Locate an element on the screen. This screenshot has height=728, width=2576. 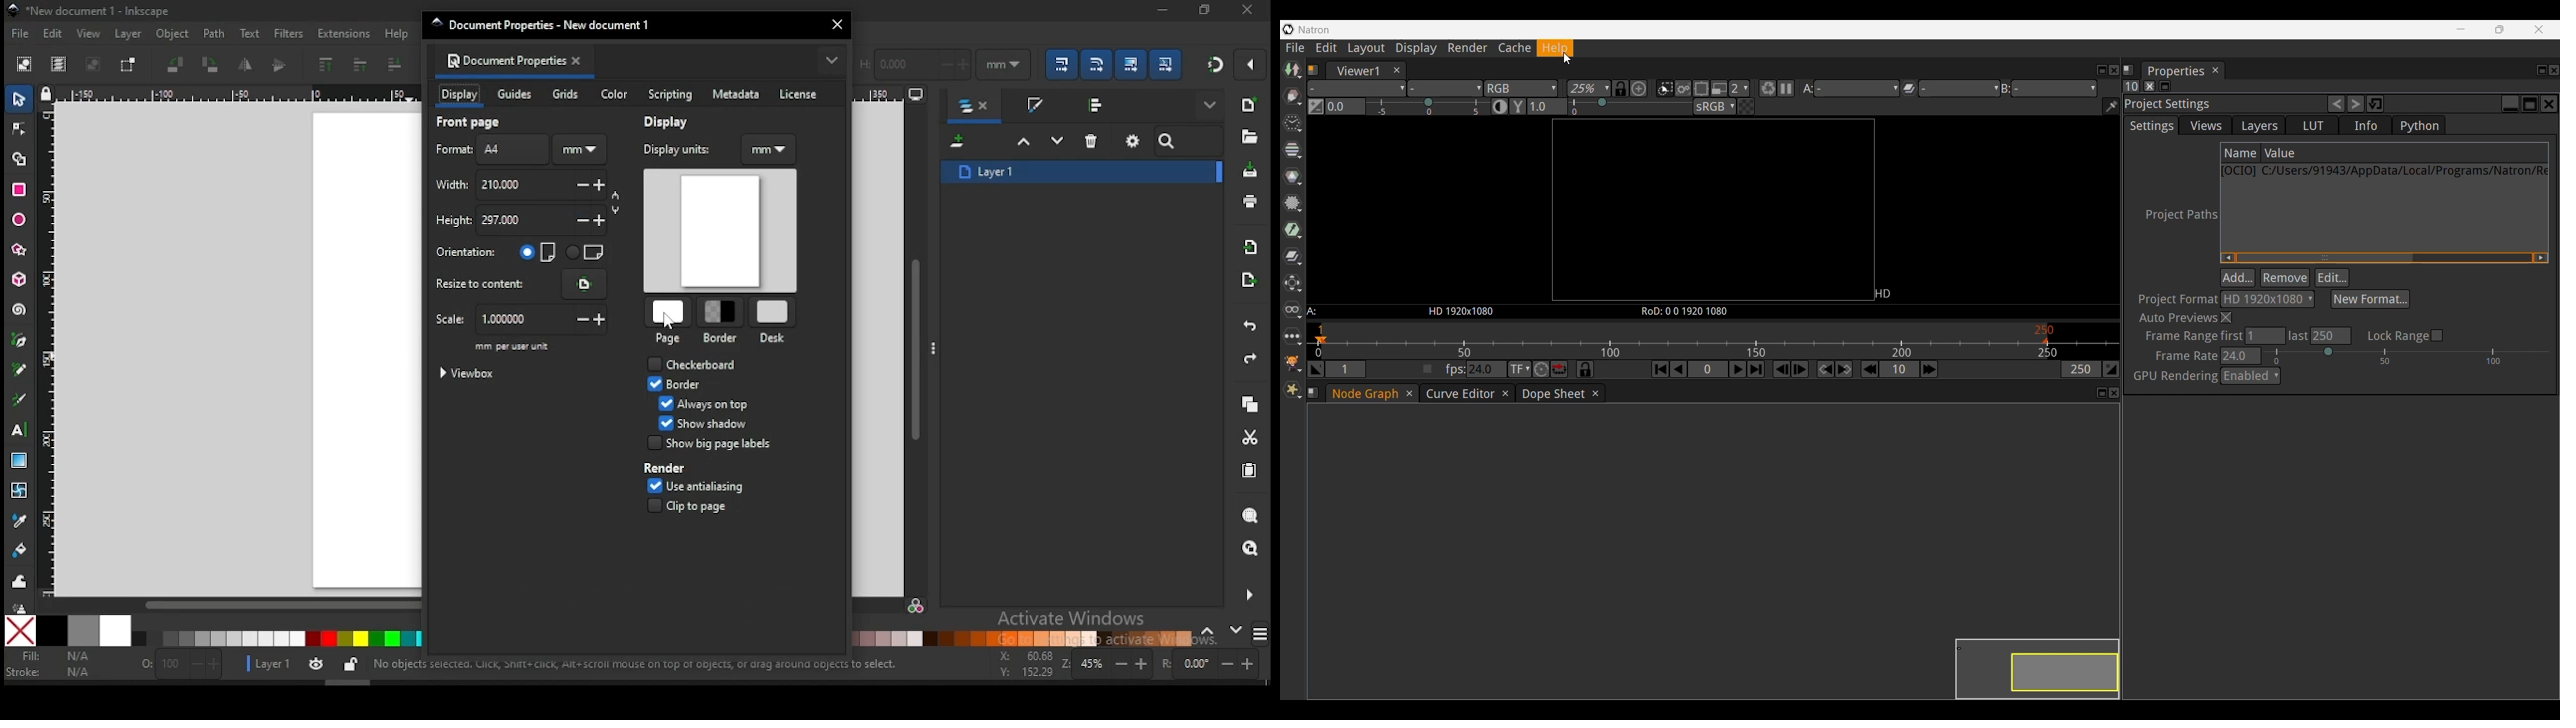
next is located at coordinates (1236, 630).